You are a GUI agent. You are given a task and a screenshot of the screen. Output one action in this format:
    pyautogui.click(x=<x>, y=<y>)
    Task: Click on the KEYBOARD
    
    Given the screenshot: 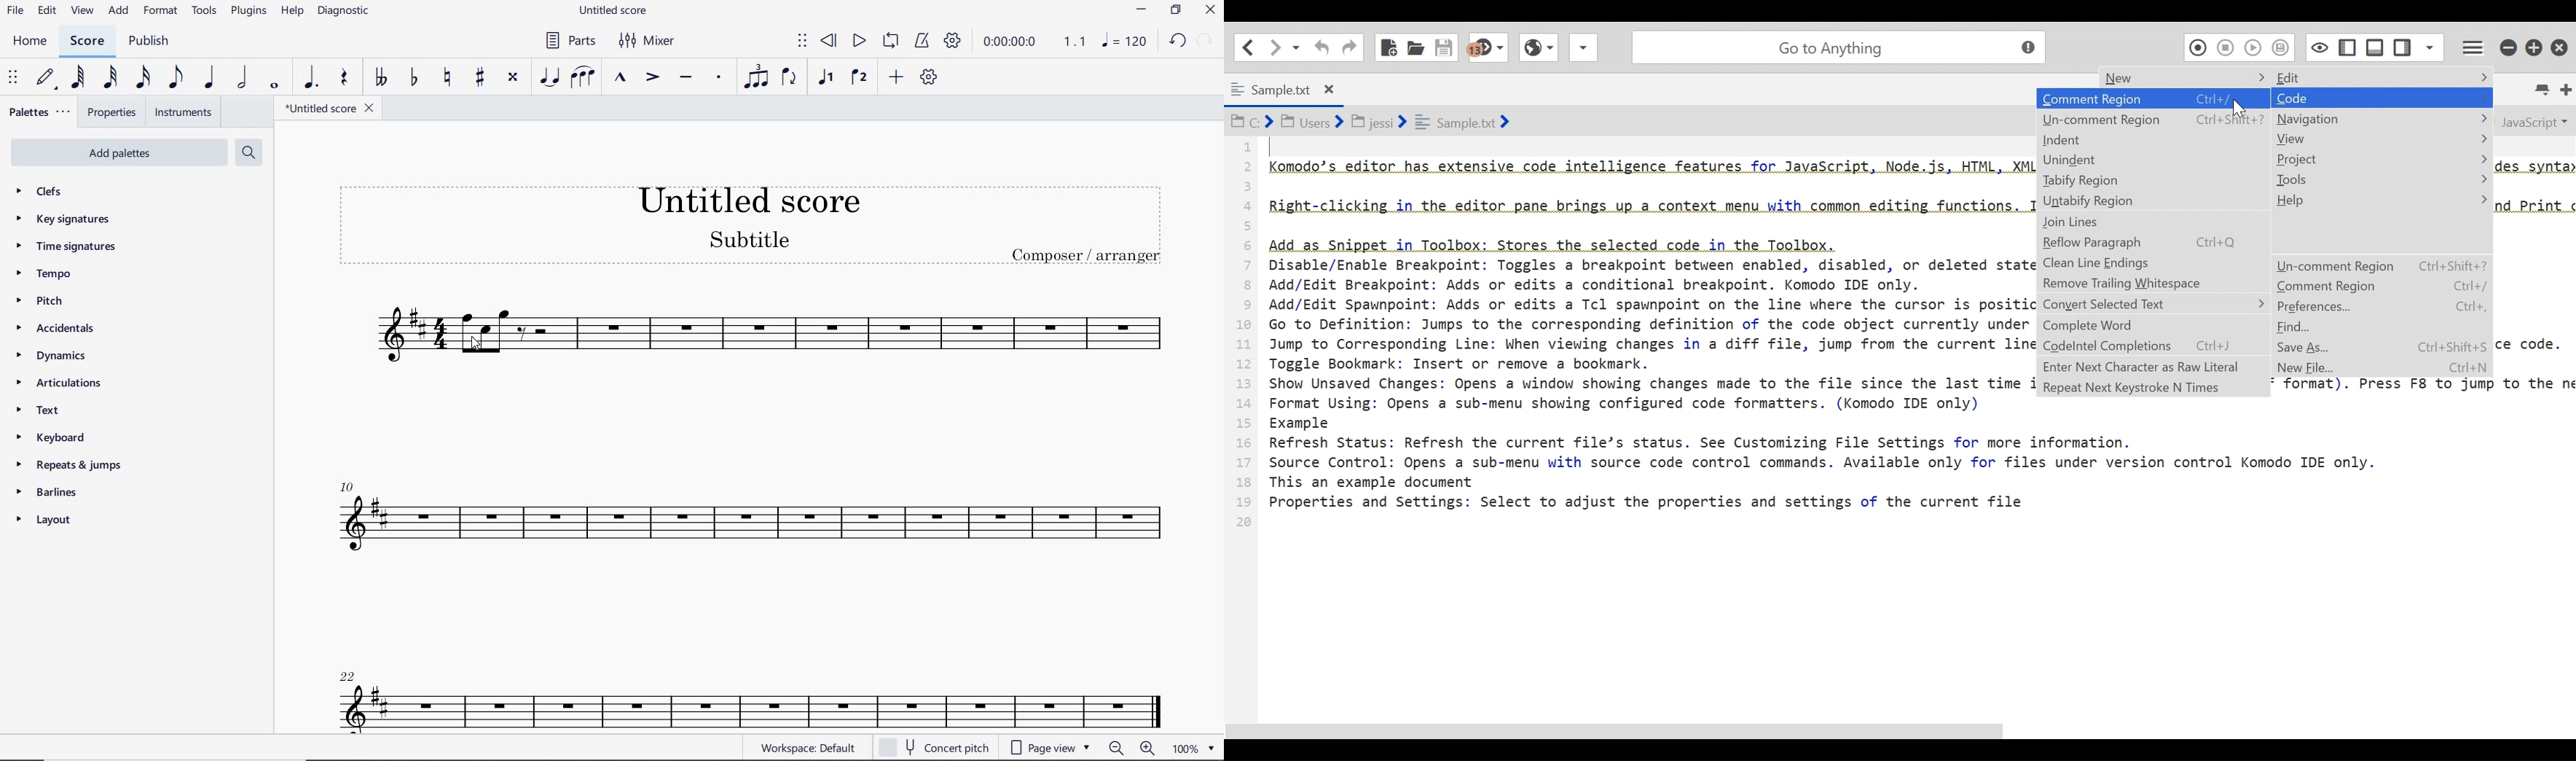 What is the action you would take?
    pyautogui.click(x=53, y=437)
    